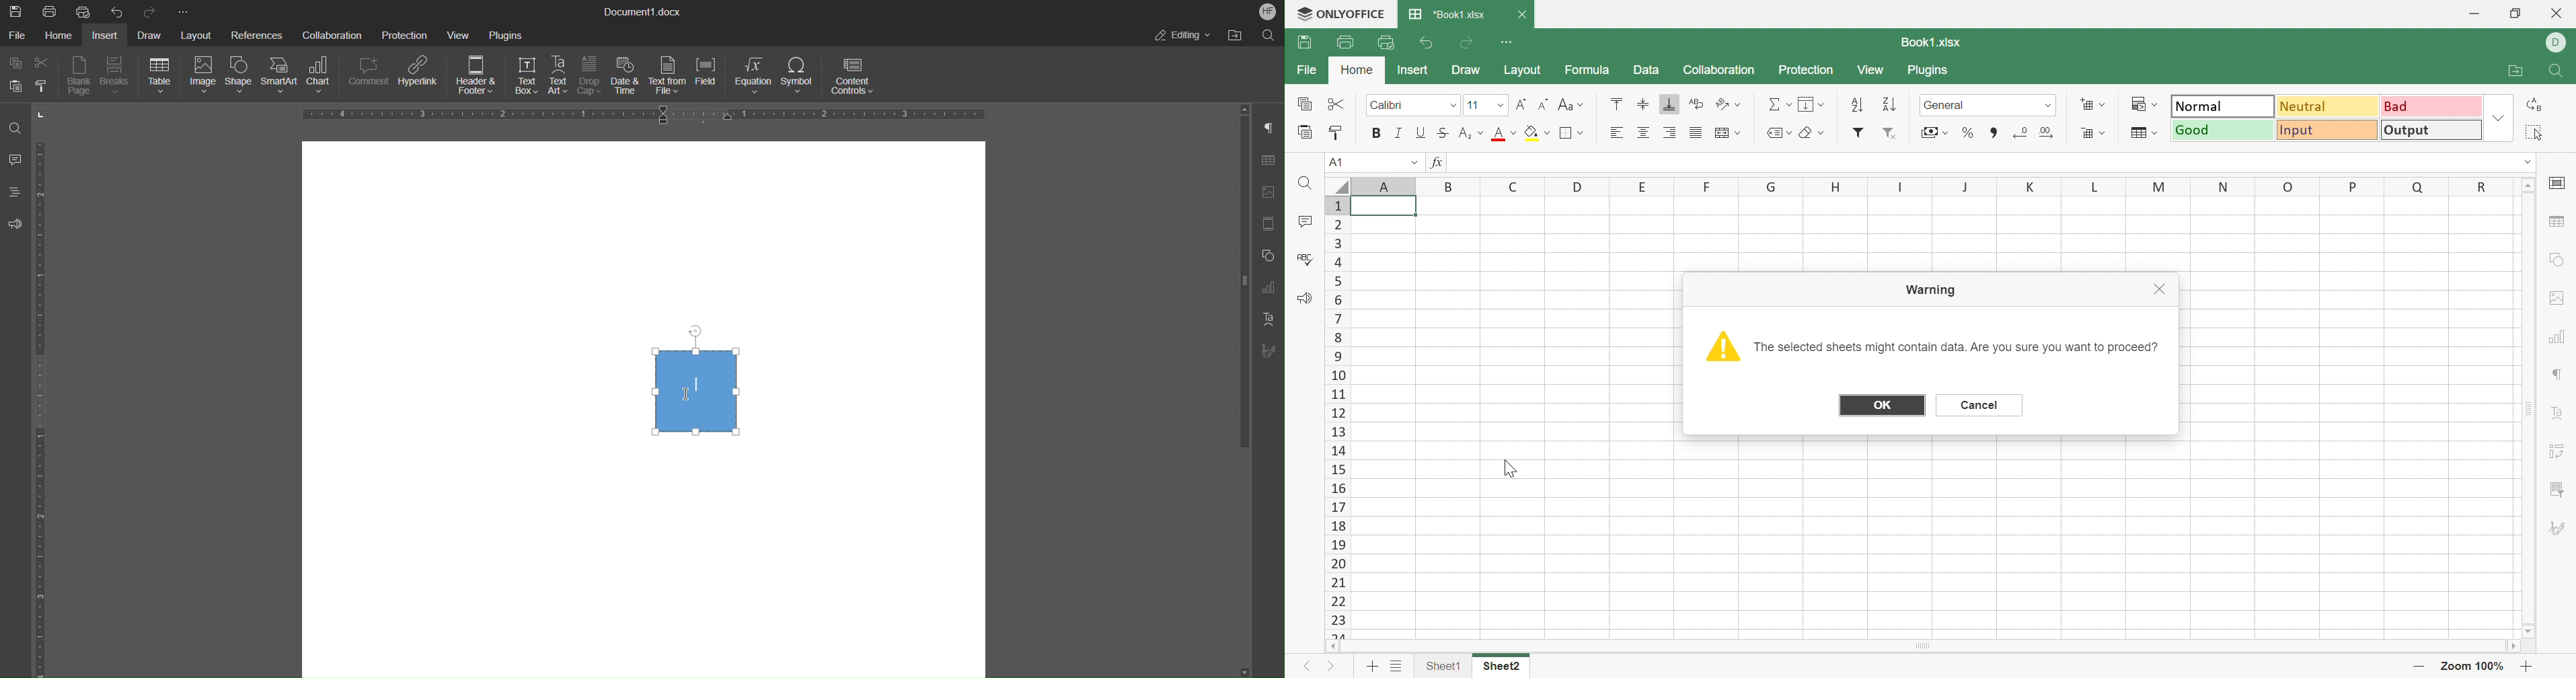 This screenshot has height=700, width=2576. I want to click on Minimize, so click(2470, 13).